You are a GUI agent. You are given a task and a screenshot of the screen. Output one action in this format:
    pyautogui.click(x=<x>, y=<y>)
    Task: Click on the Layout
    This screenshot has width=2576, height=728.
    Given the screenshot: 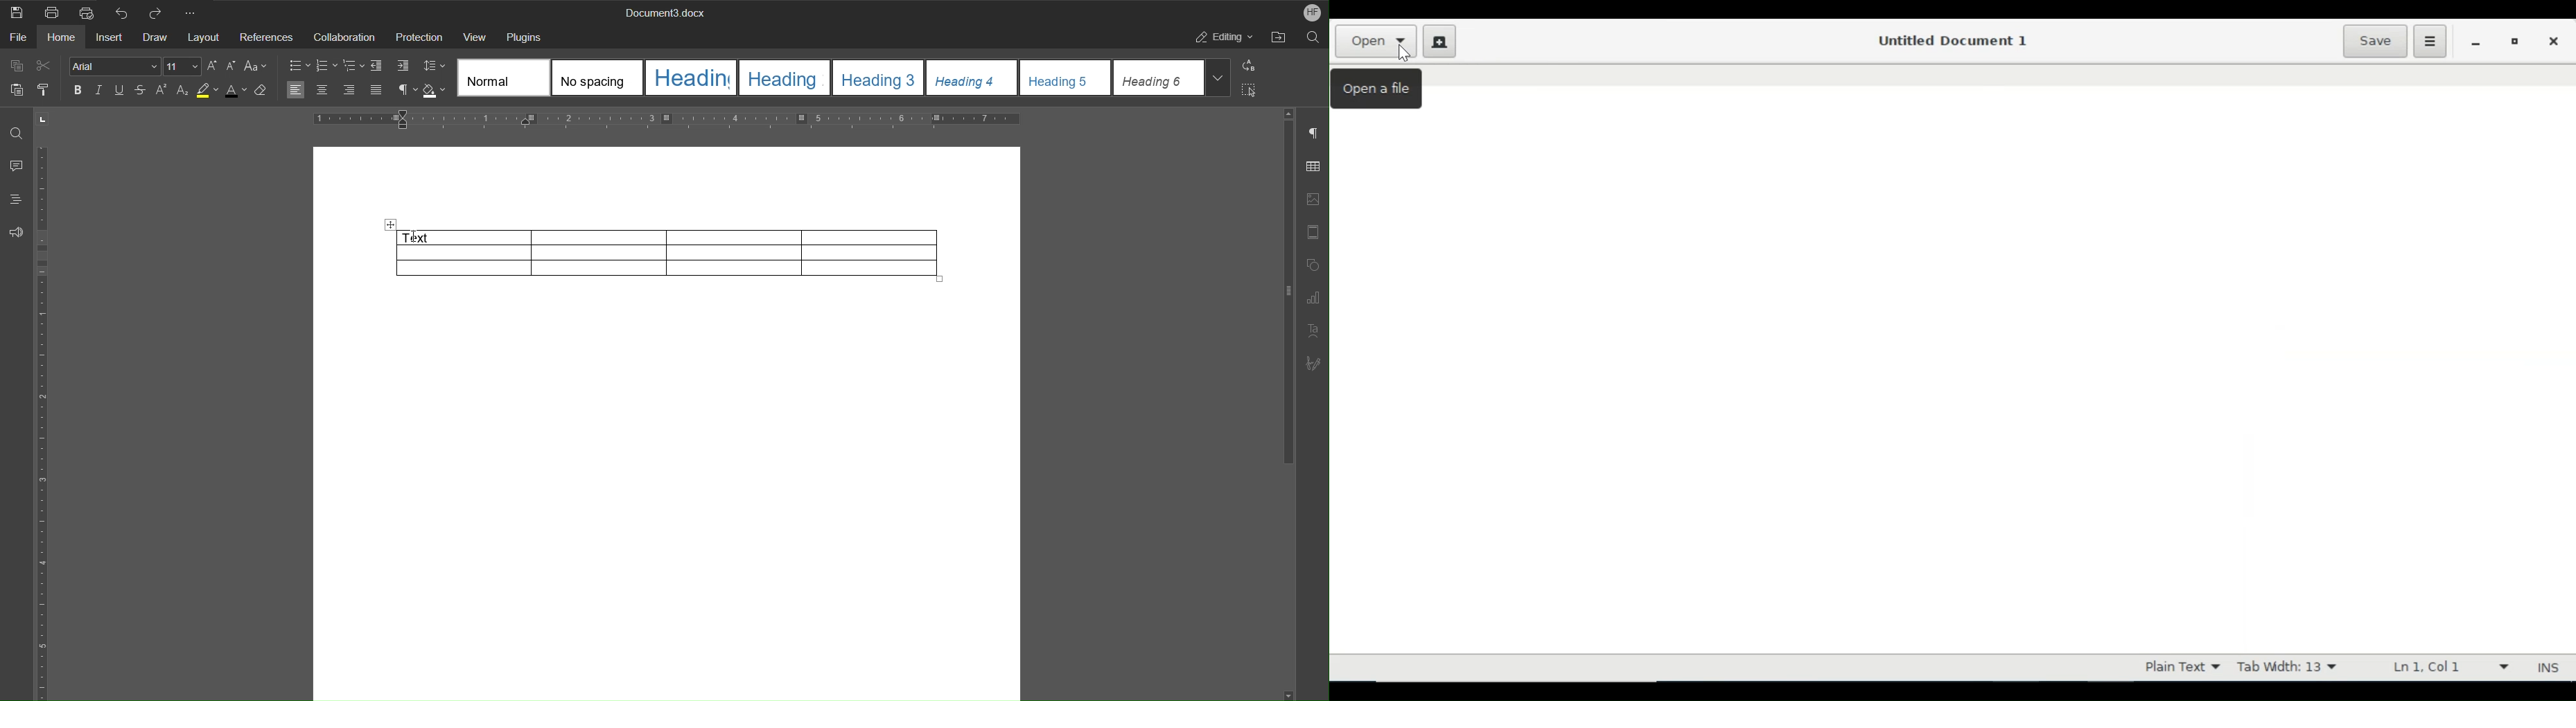 What is the action you would take?
    pyautogui.click(x=205, y=37)
    